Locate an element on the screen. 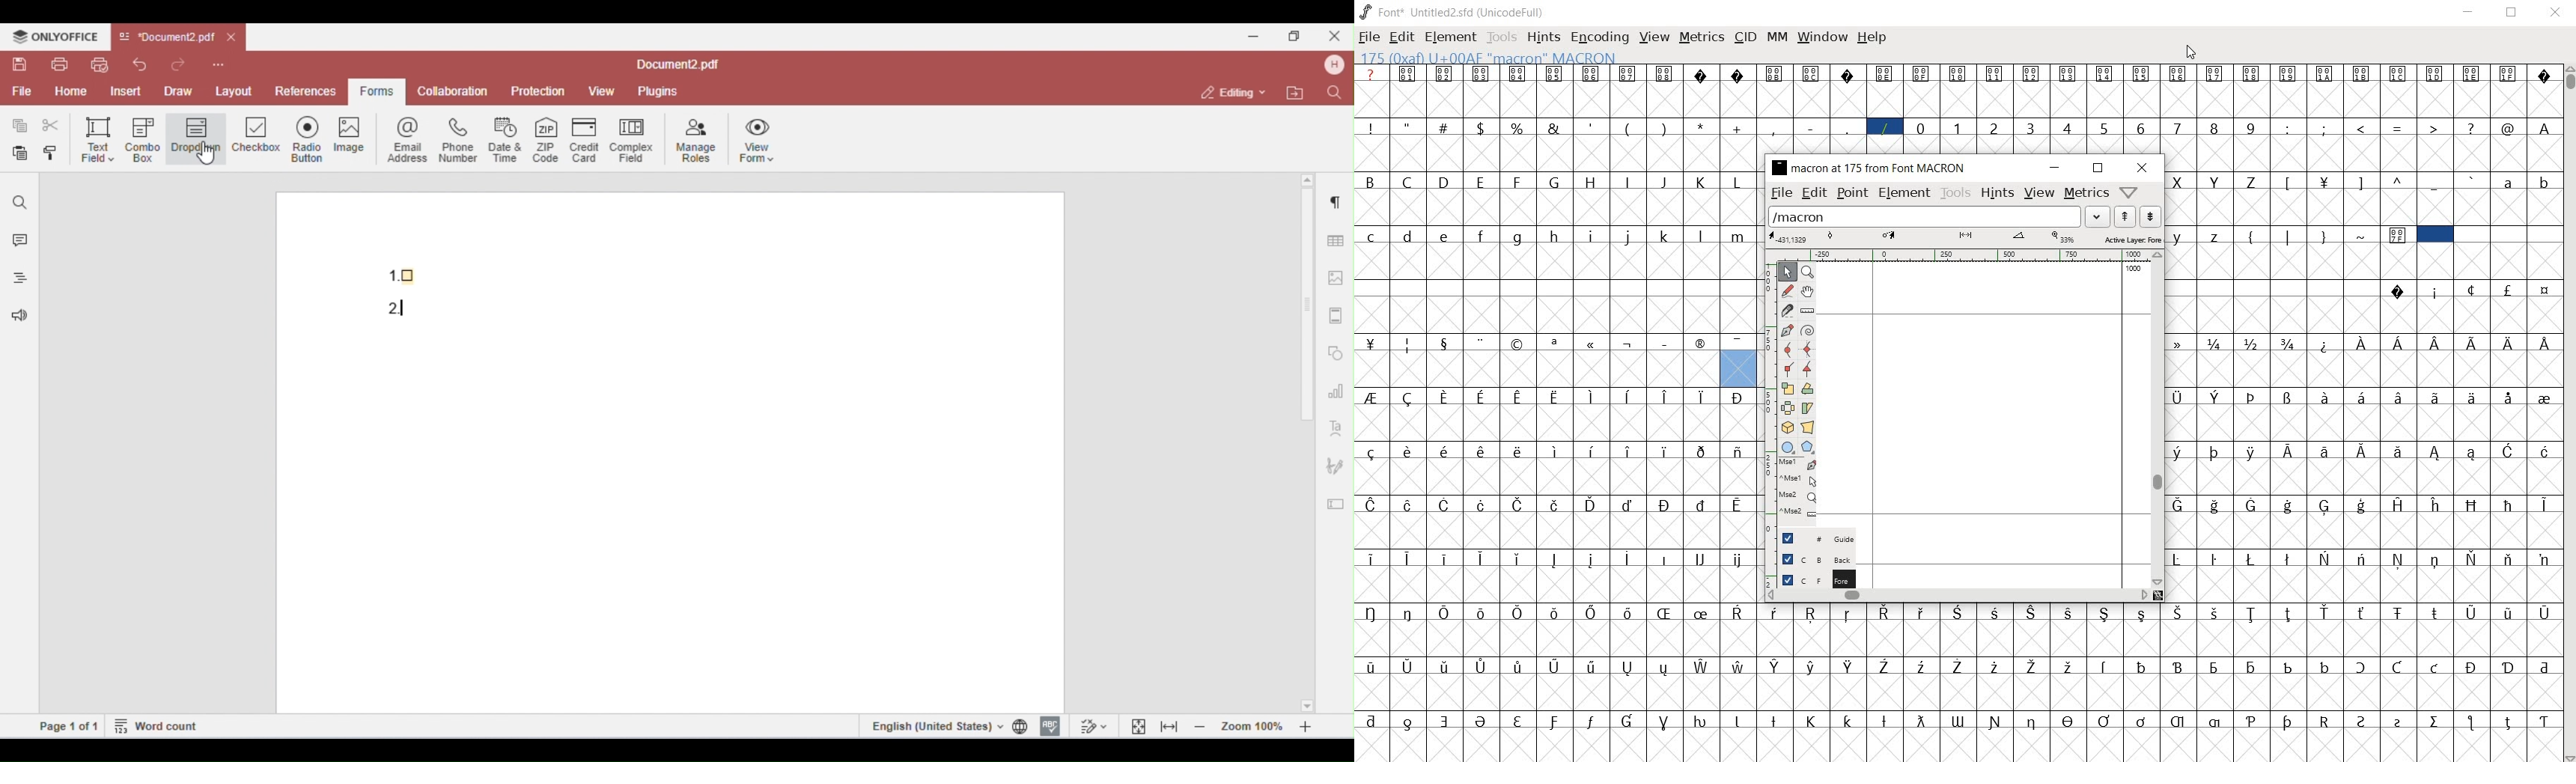 Image resolution: width=2576 pixels, height=784 pixels. Symbol is located at coordinates (2363, 720).